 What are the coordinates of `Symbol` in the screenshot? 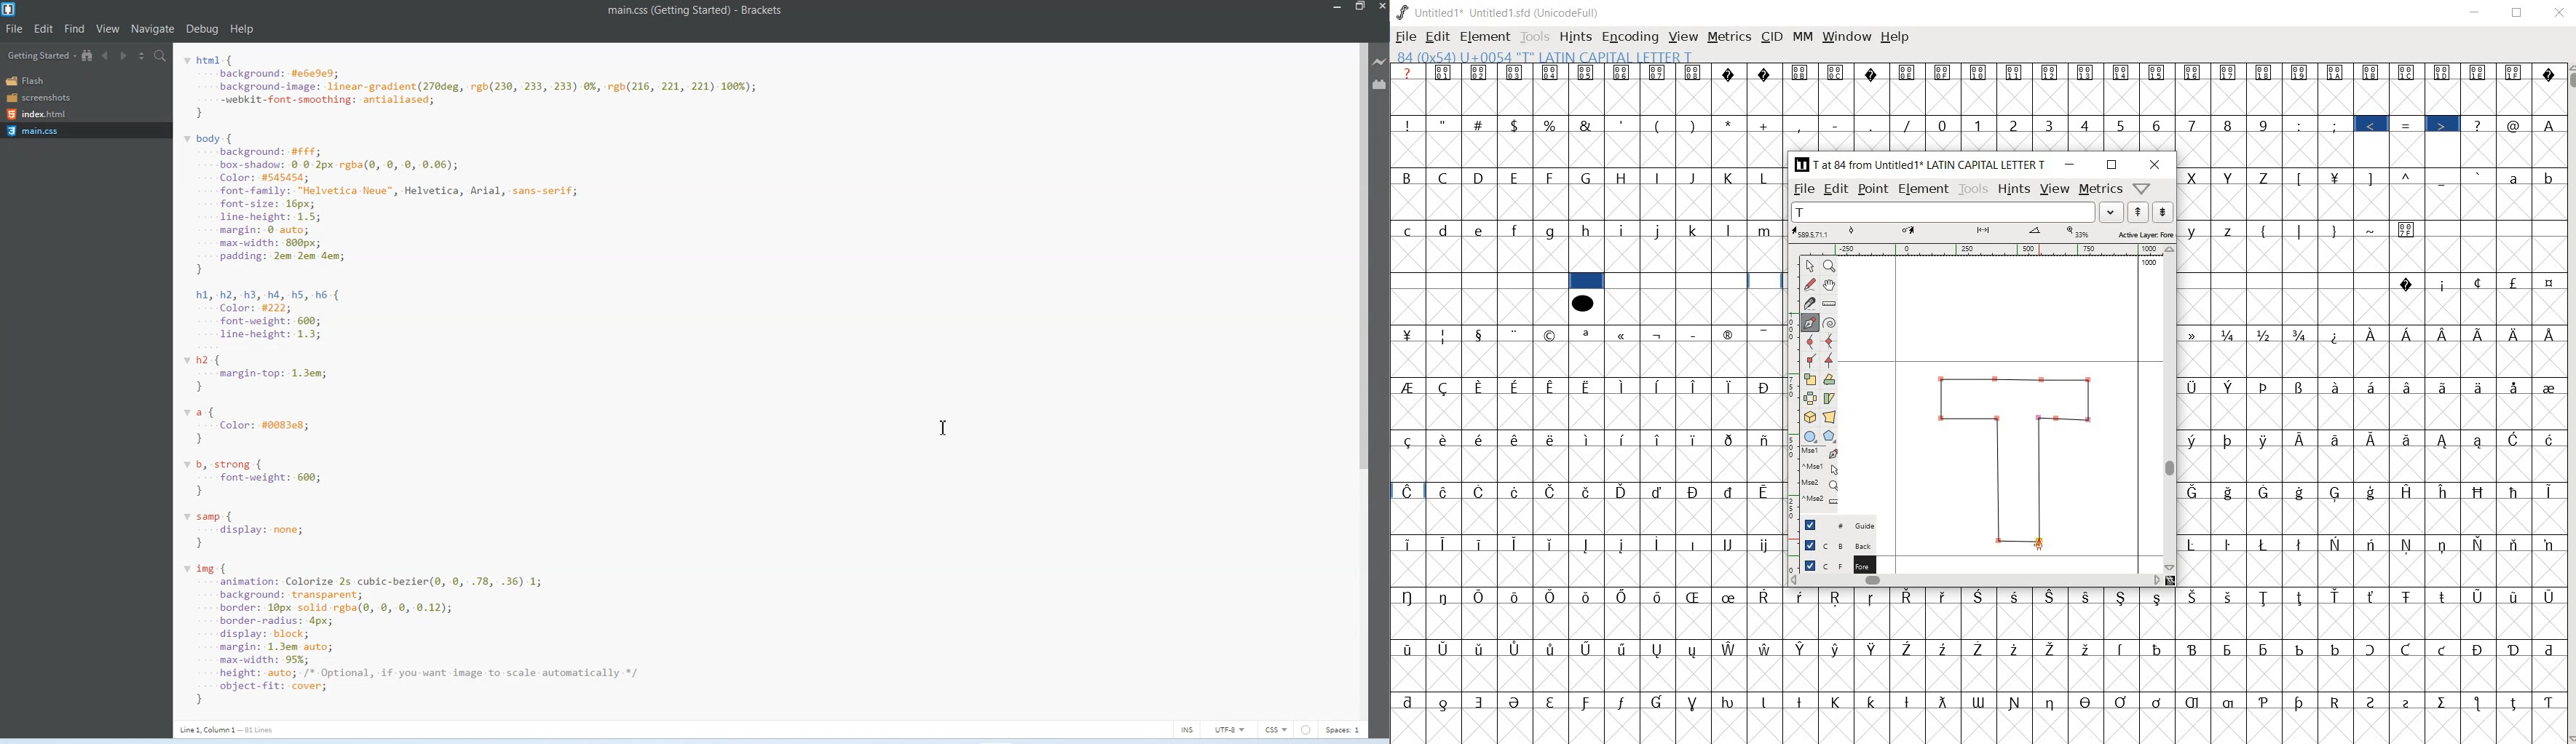 It's located at (1550, 545).